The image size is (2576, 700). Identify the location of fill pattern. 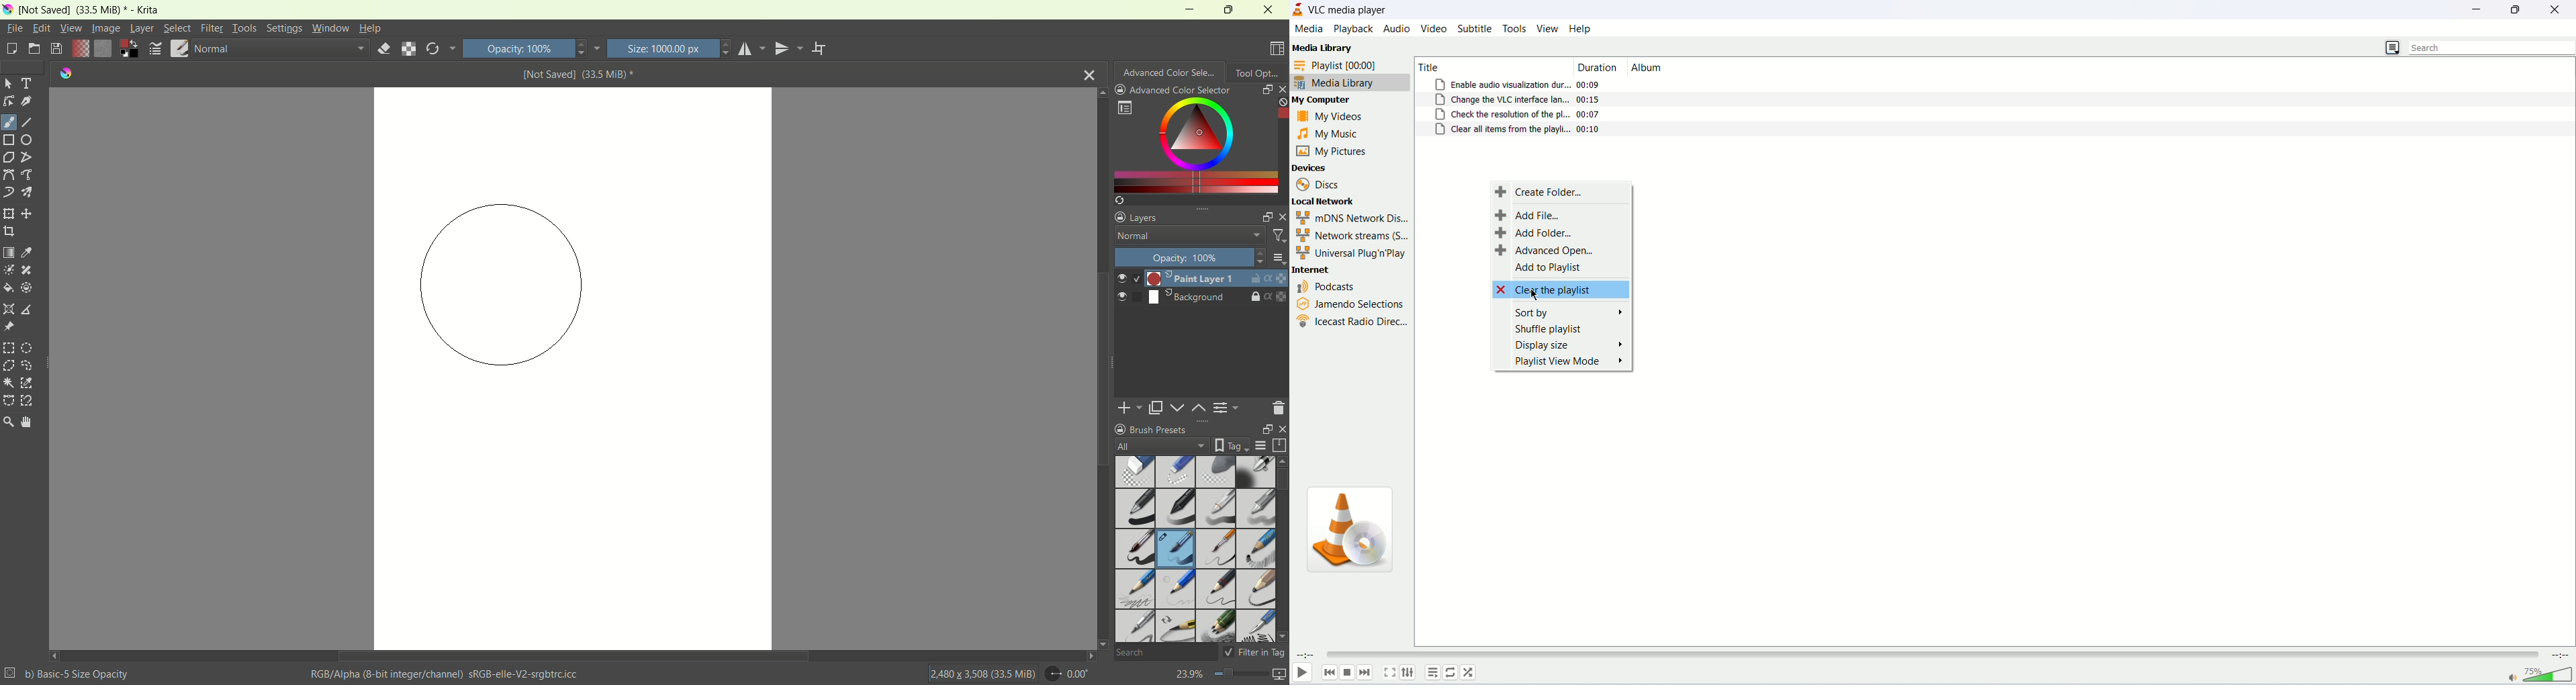
(103, 50).